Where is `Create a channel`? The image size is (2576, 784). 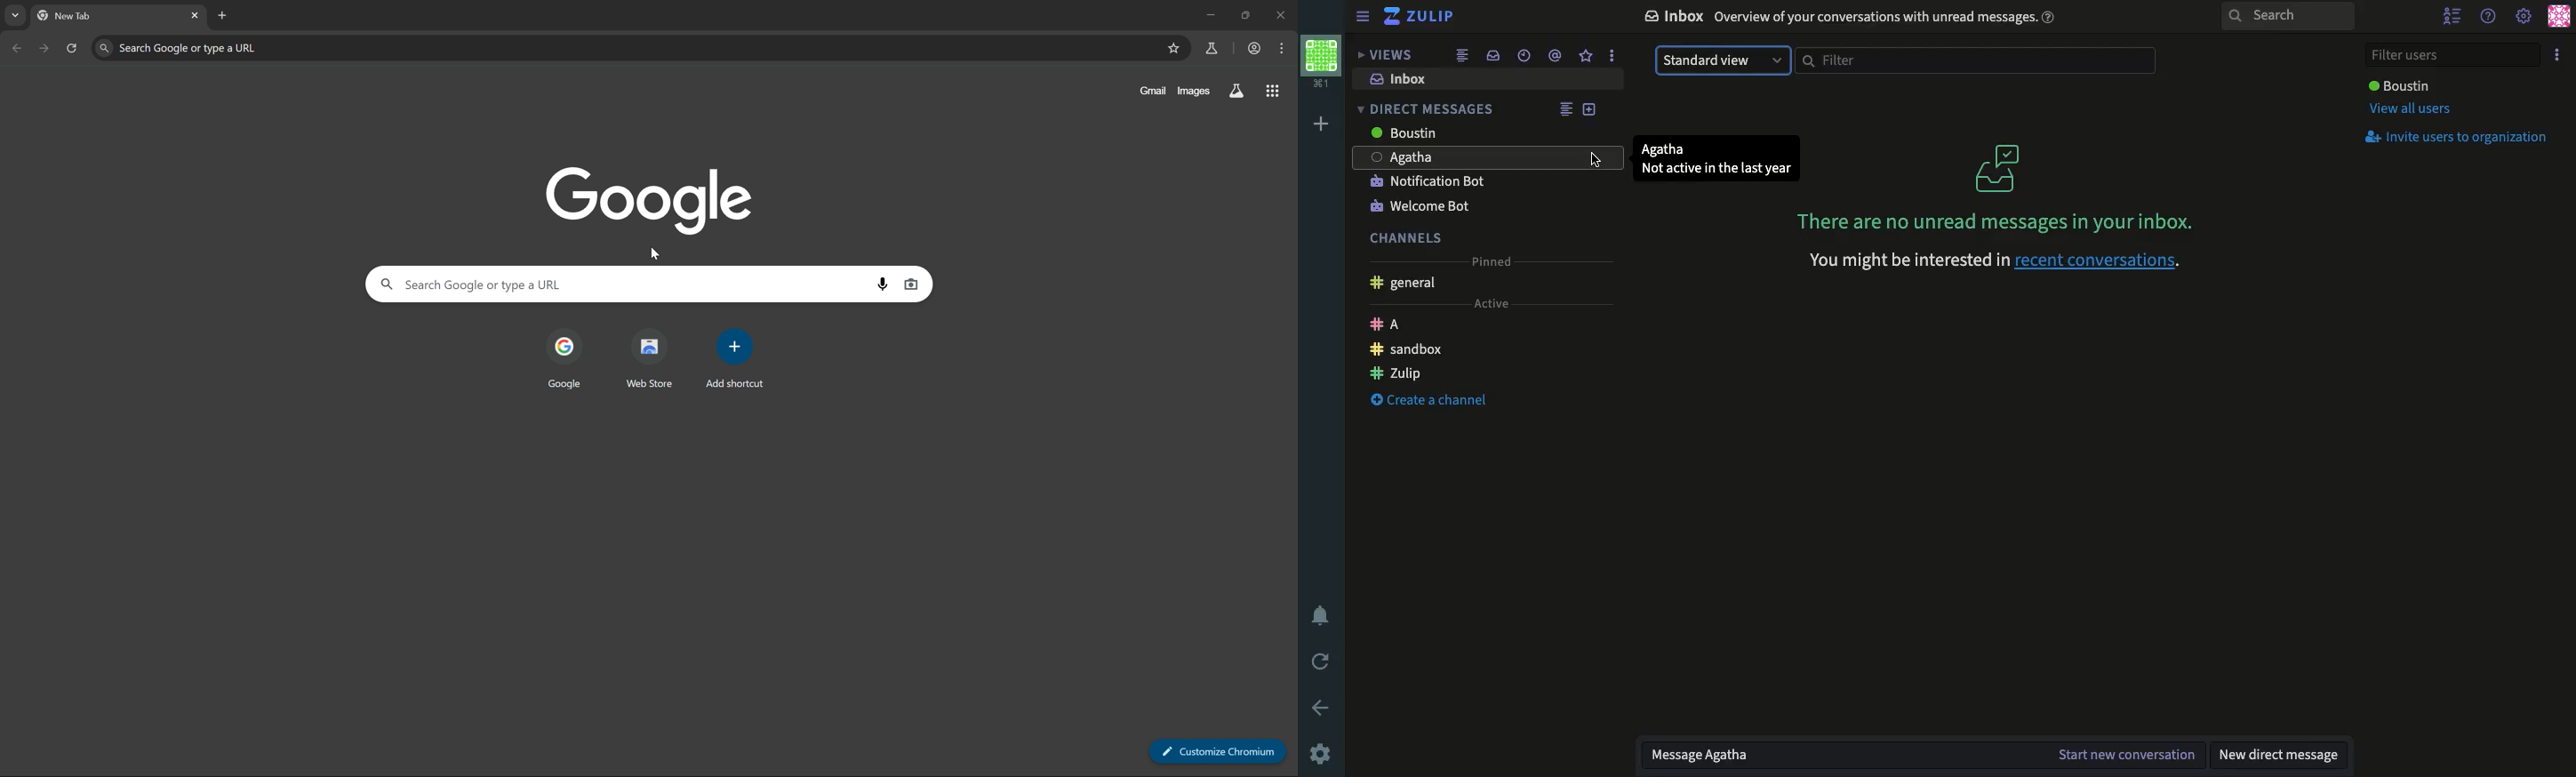
Create a channel is located at coordinates (1428, 402).